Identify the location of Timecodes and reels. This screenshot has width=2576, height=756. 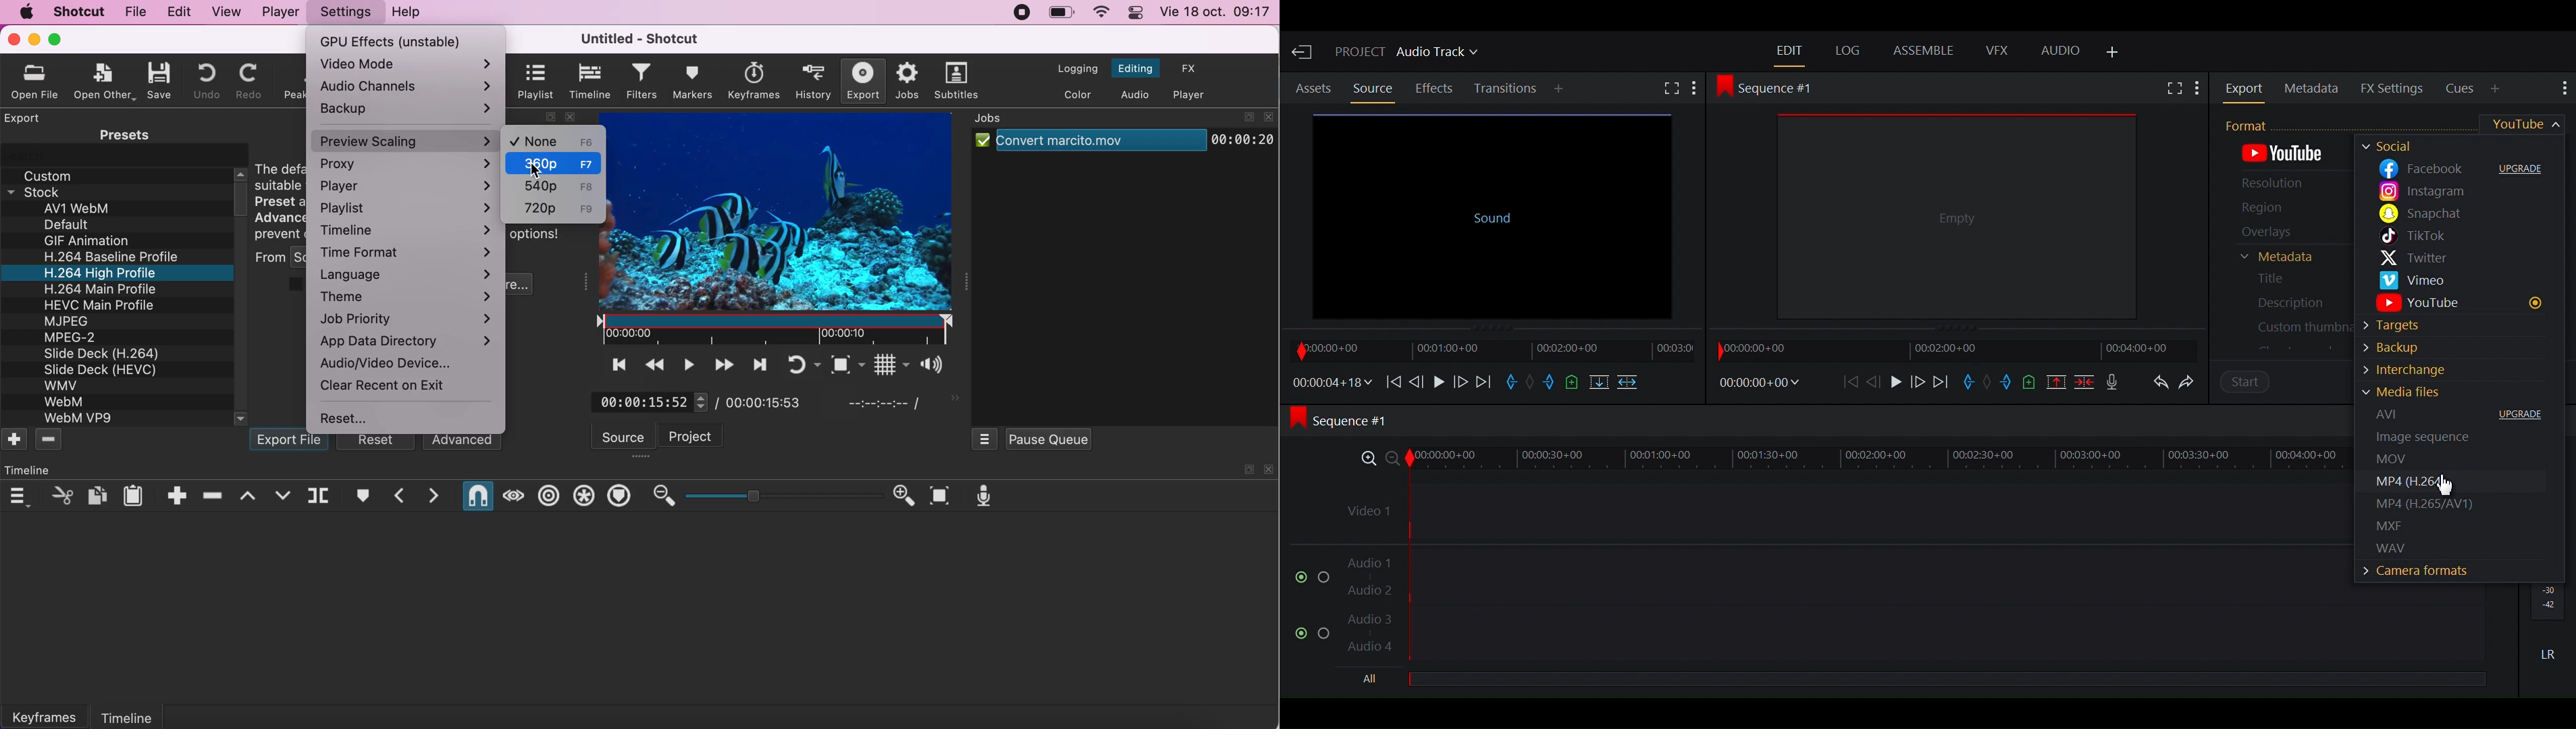
(1329, 382).